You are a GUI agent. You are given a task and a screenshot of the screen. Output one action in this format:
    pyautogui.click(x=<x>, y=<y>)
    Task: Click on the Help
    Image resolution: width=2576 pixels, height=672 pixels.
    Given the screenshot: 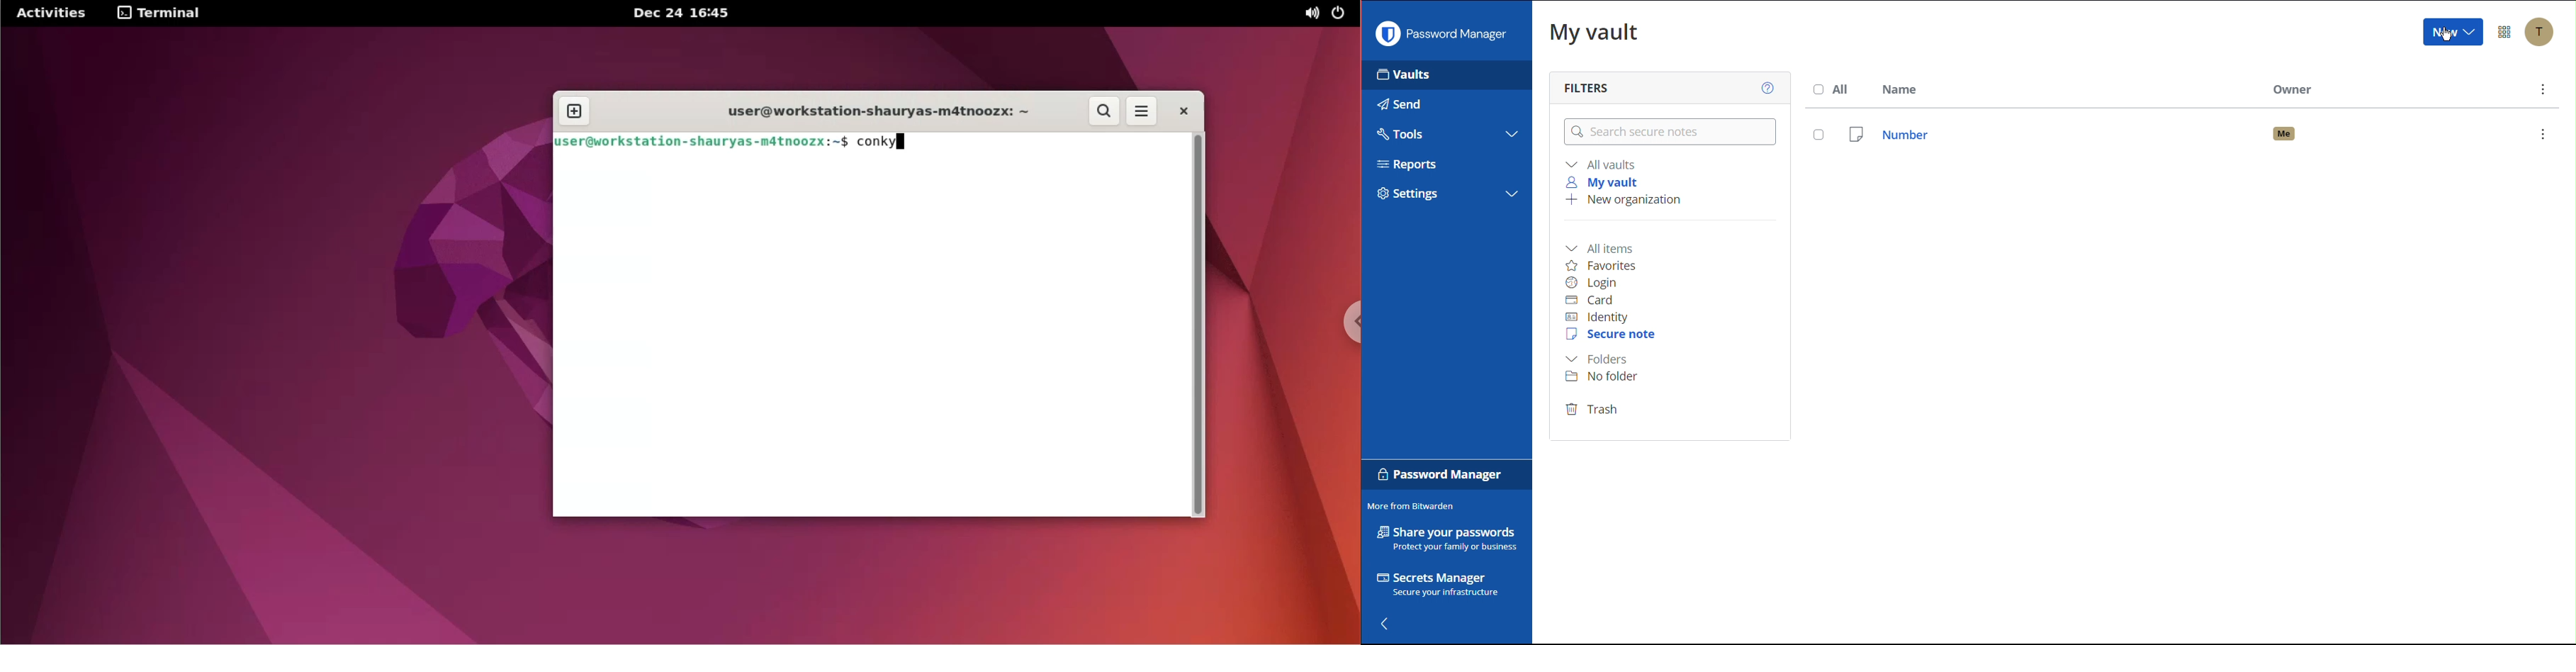 What is the action you would take?
    pyautogui.click(x=1766, y=86)
    